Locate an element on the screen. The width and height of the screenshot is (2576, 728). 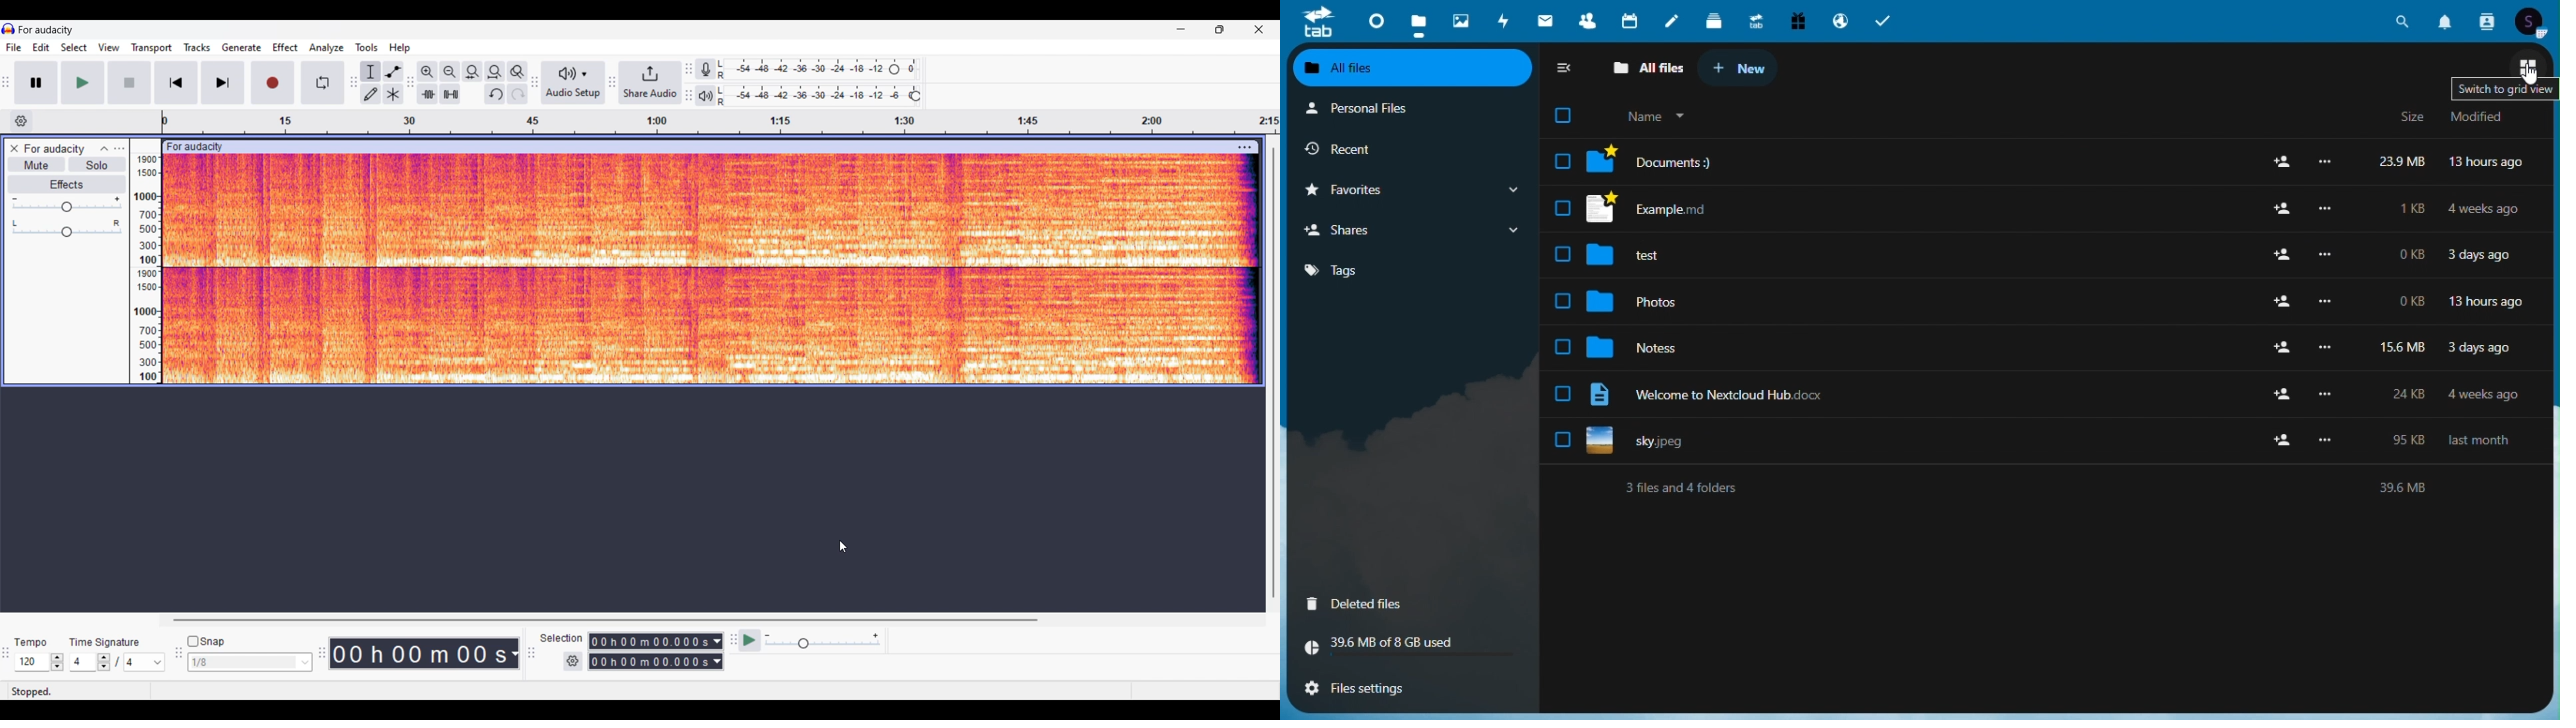
Share audio is located at coordinates (650, 82).